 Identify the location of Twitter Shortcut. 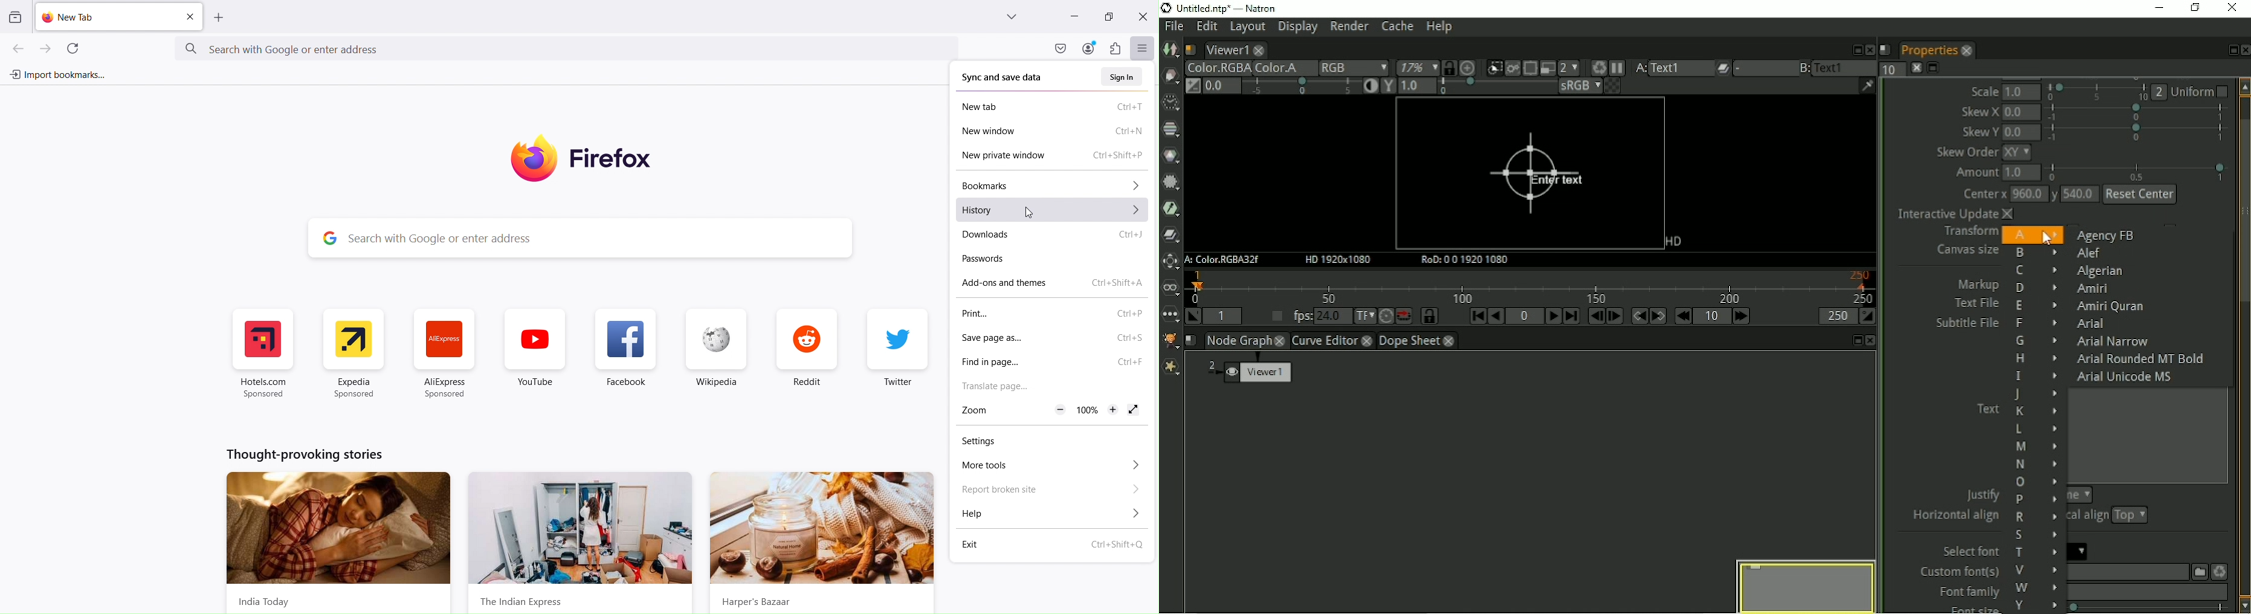
(897, 354).